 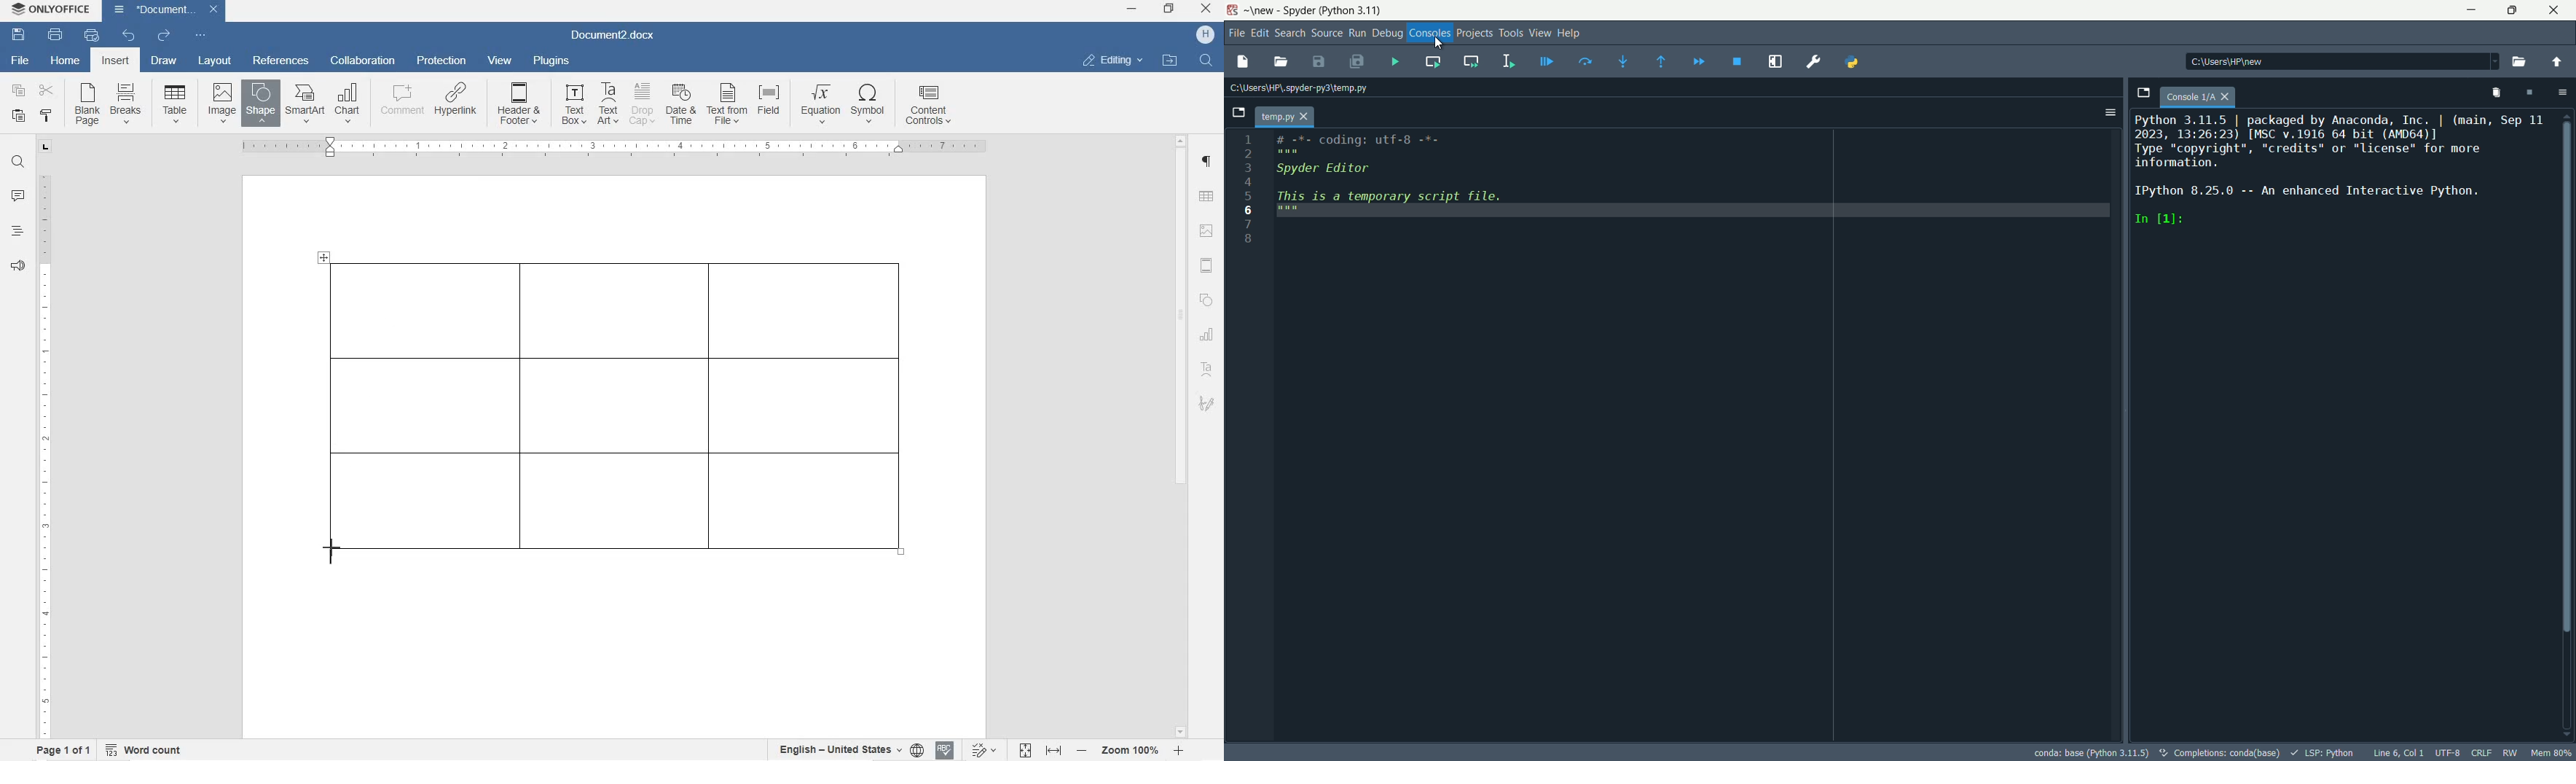 What do you see at coordinates (1693, 61) in the screenshot?
I see `continue execution until next breakpoint` at bounding box center [1693, 61].